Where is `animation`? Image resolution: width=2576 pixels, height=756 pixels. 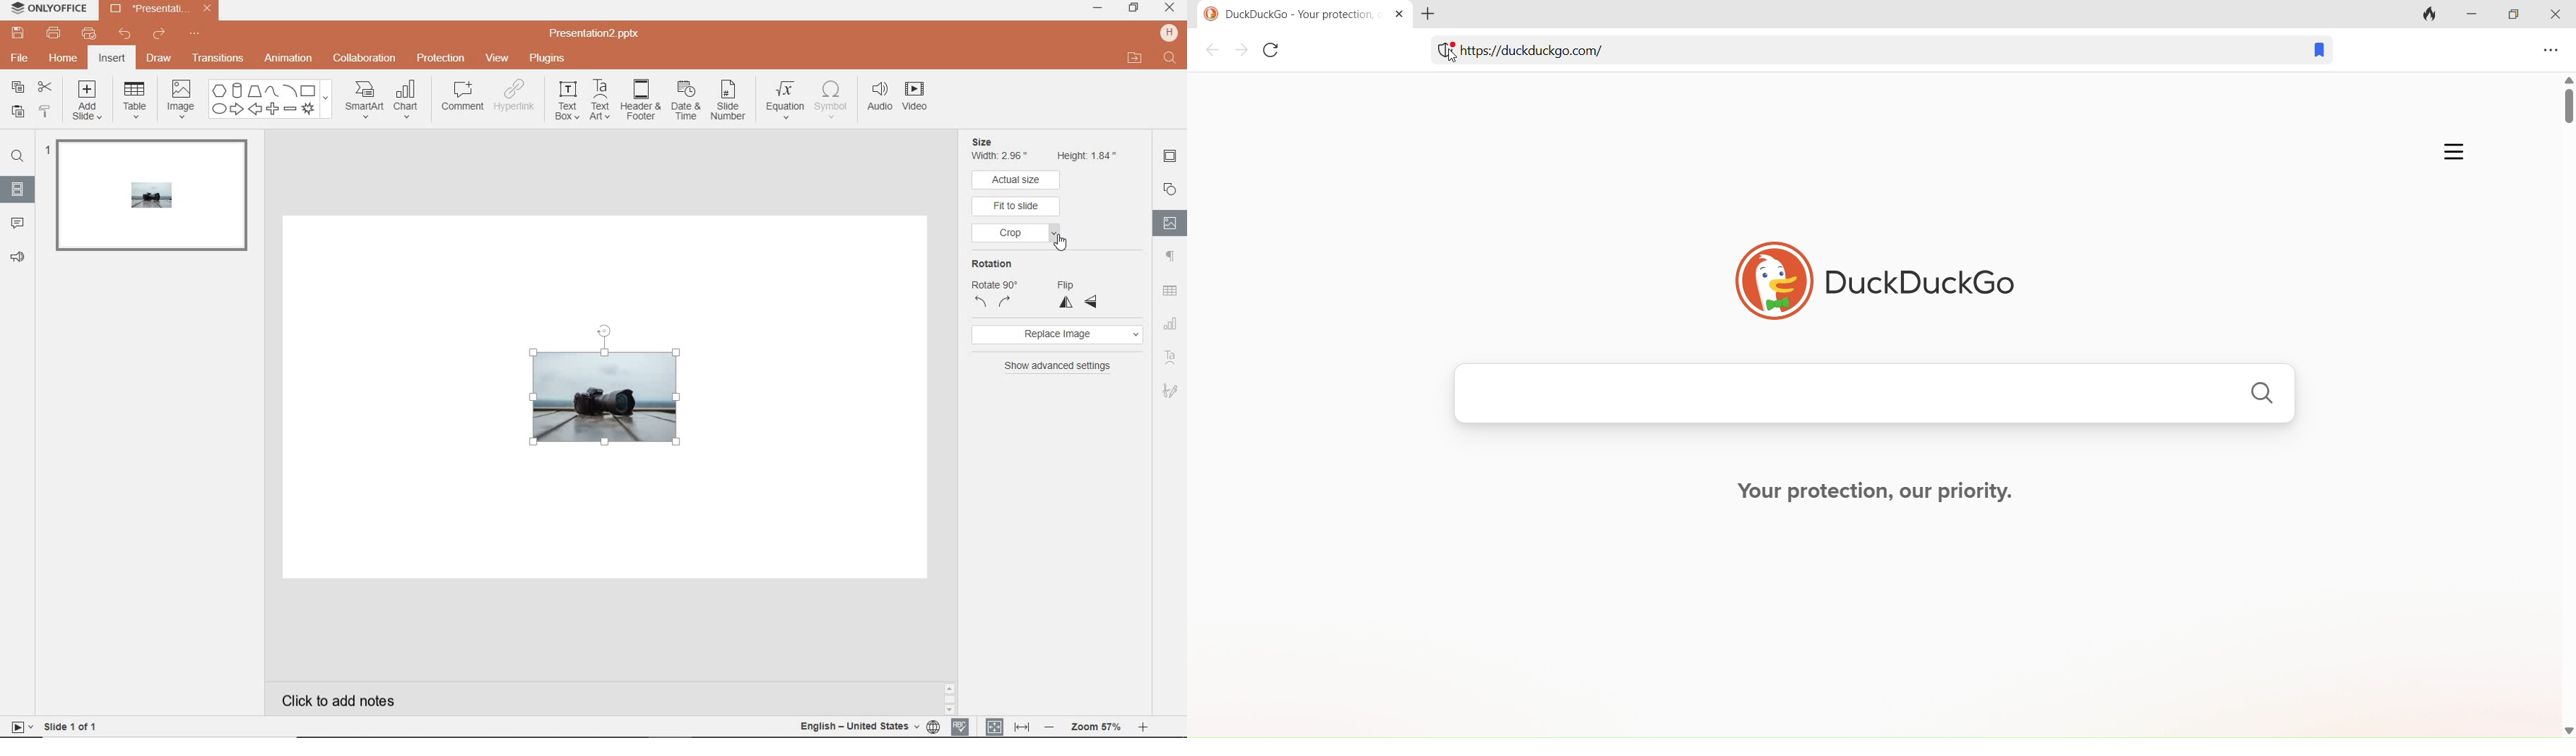 animation is located at coordinates (289, 59).